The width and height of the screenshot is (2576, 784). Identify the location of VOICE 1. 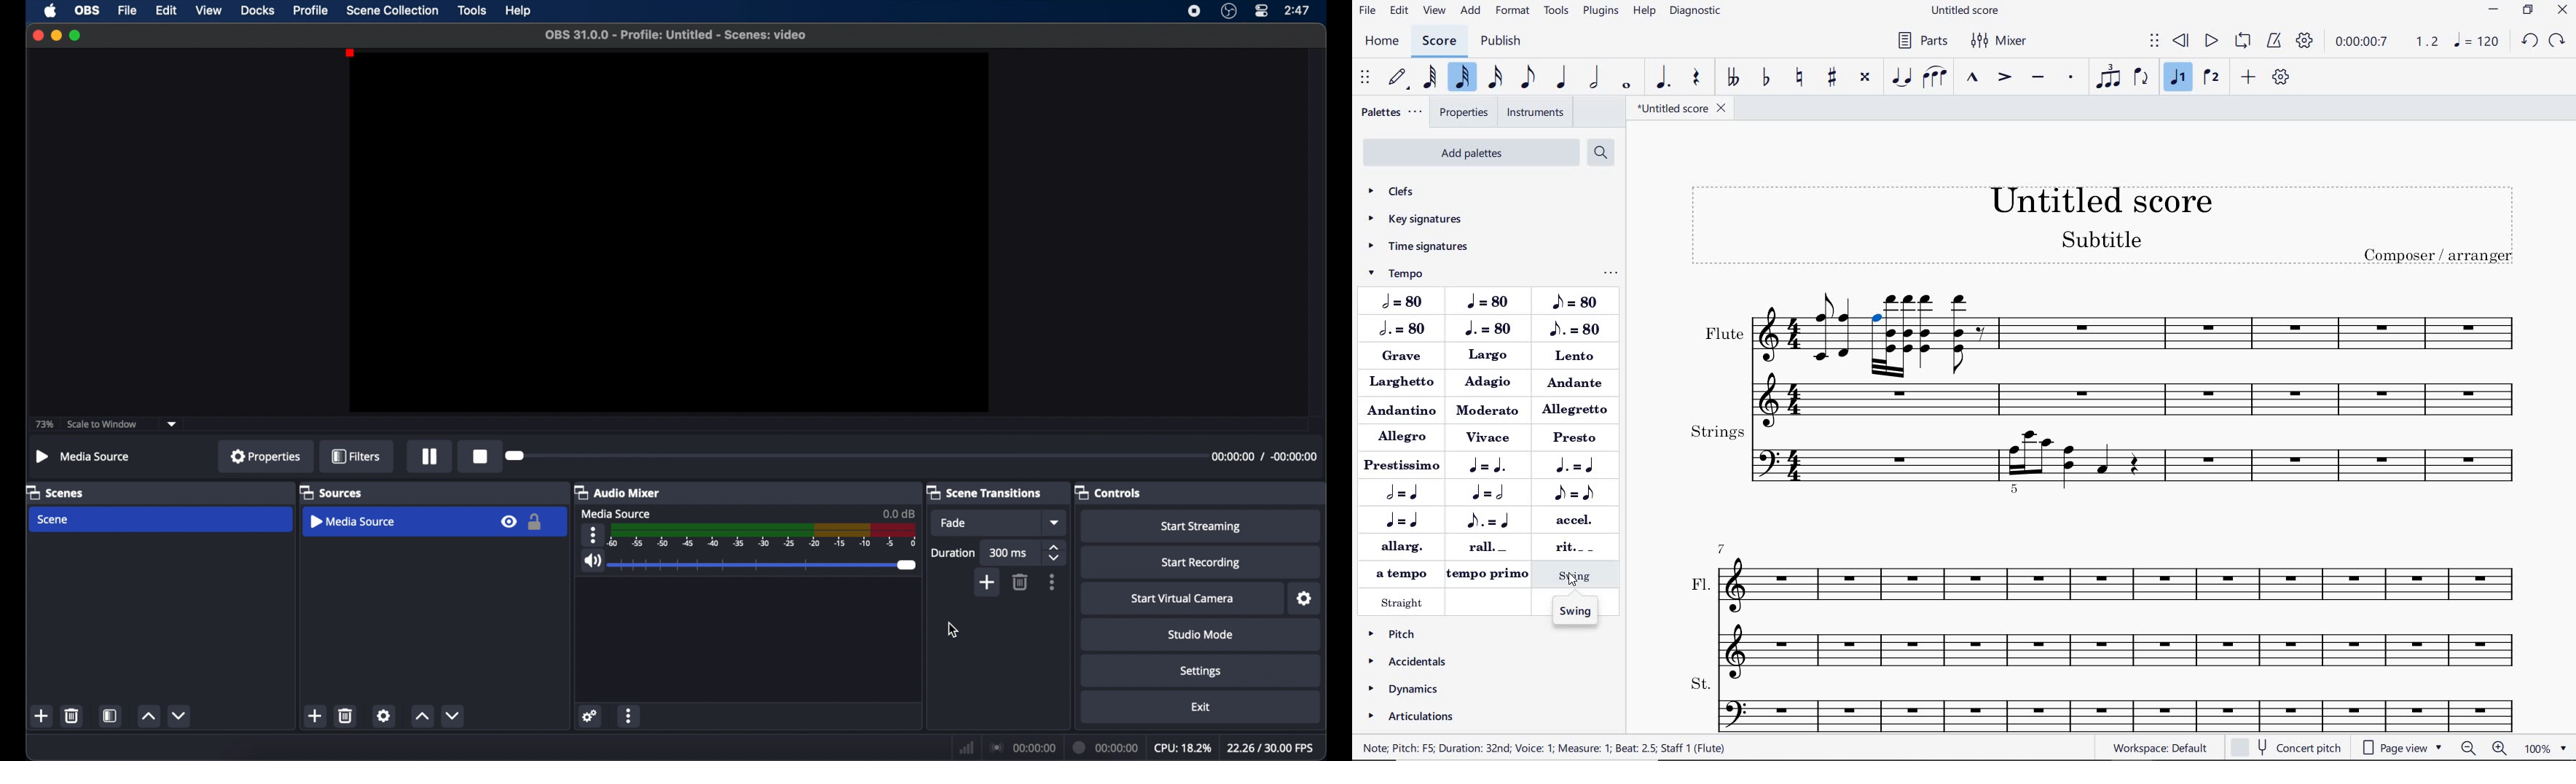
(2177, 78).